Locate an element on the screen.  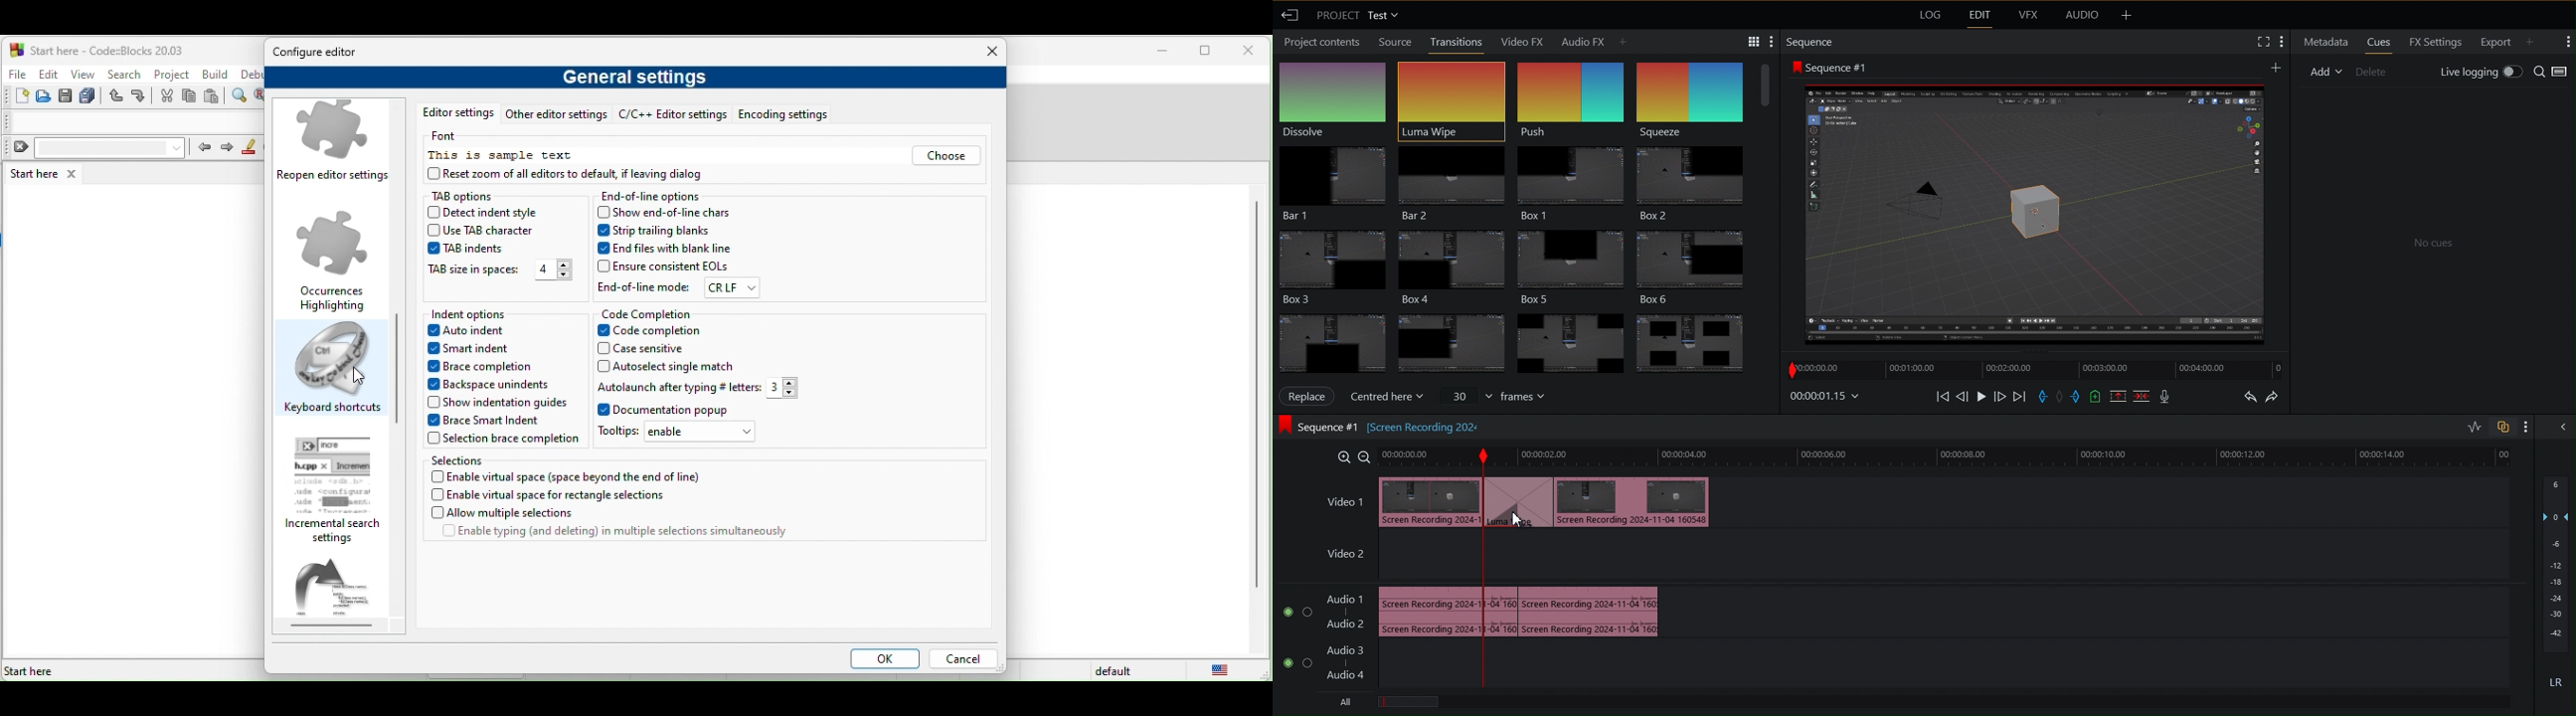
configure editor is located at coordinates (321, 53).